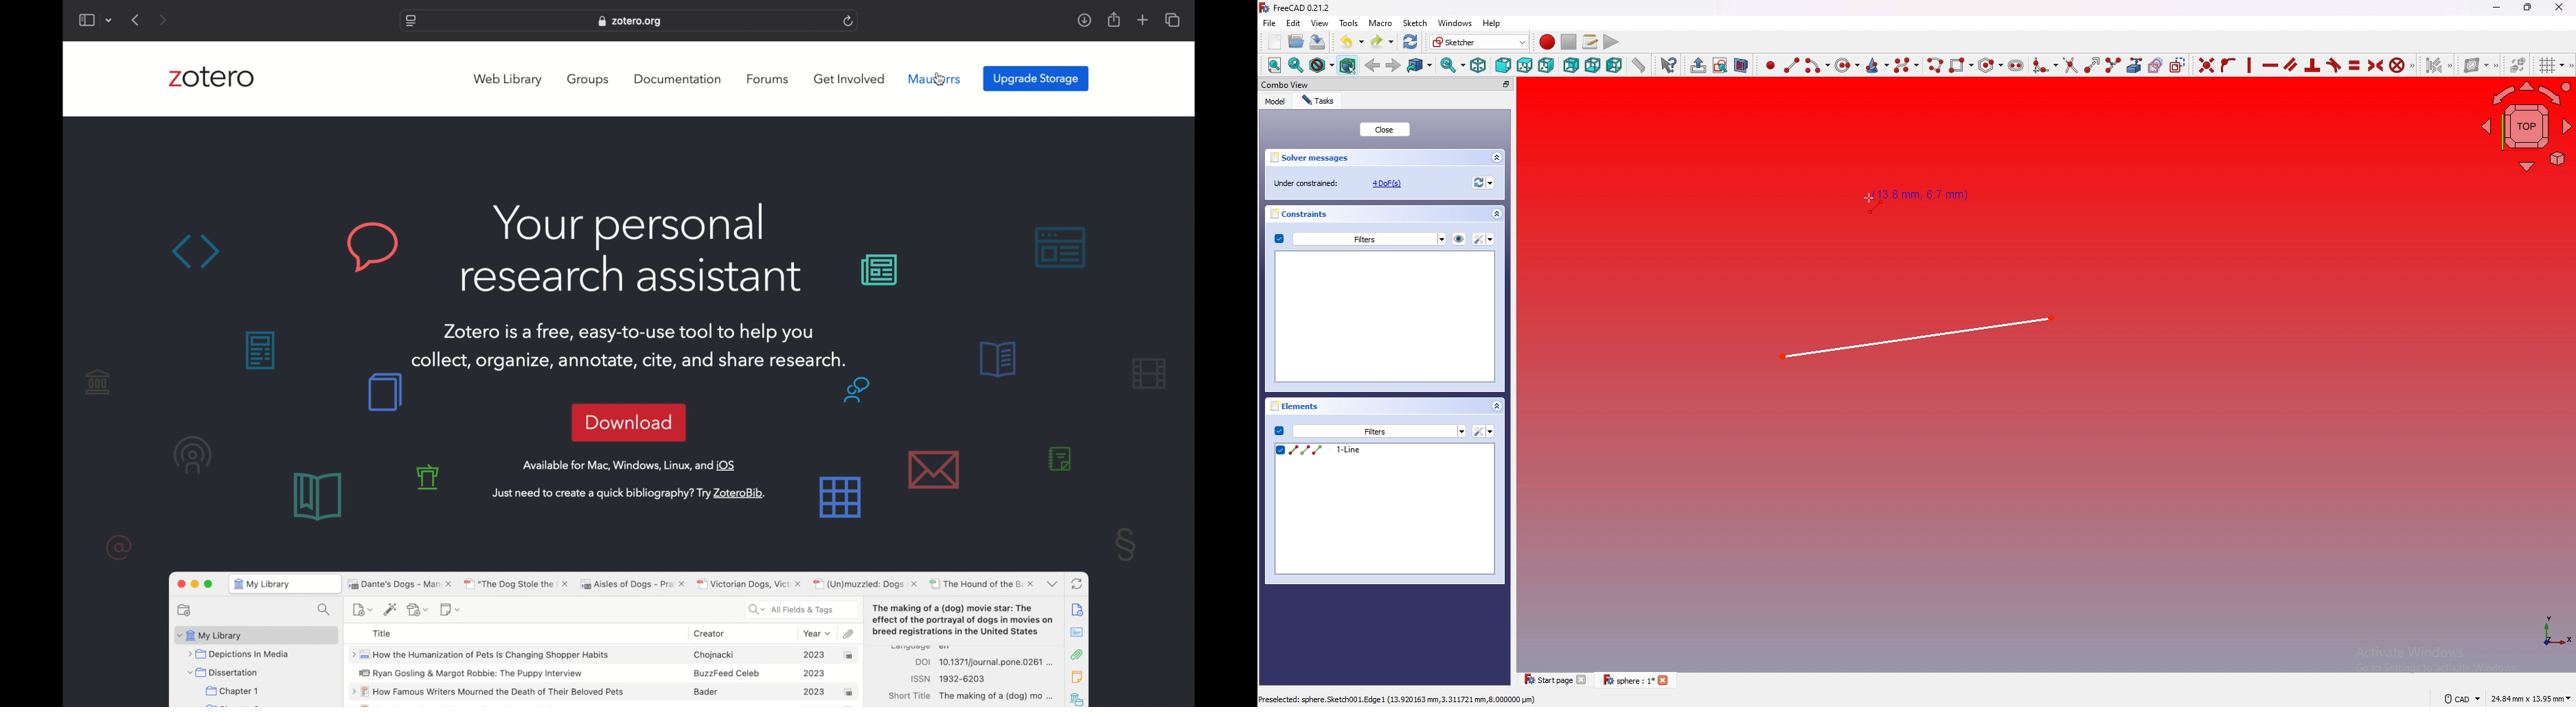  What do you see at coordinates (2069, 65) in the screenshot?
I see `Trim edge` at bounding box center [2069, 65].